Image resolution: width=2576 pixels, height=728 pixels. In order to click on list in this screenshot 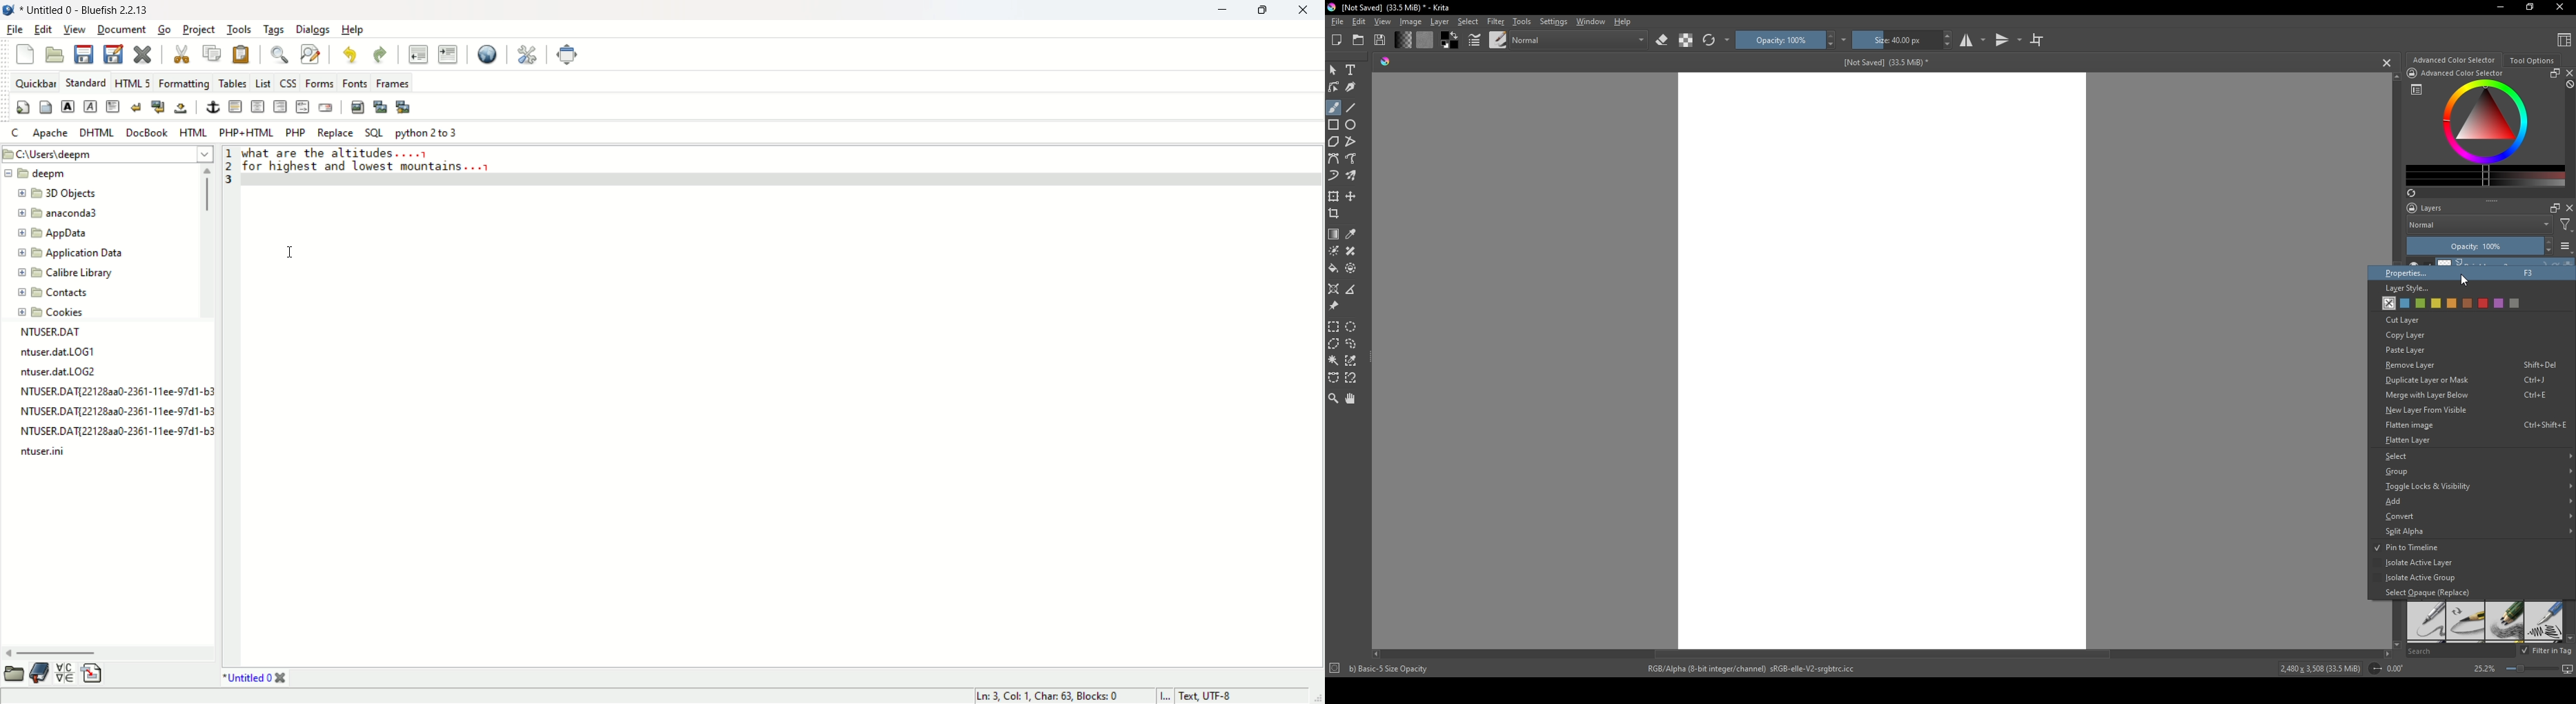, I will do `click(2566, 246)`.